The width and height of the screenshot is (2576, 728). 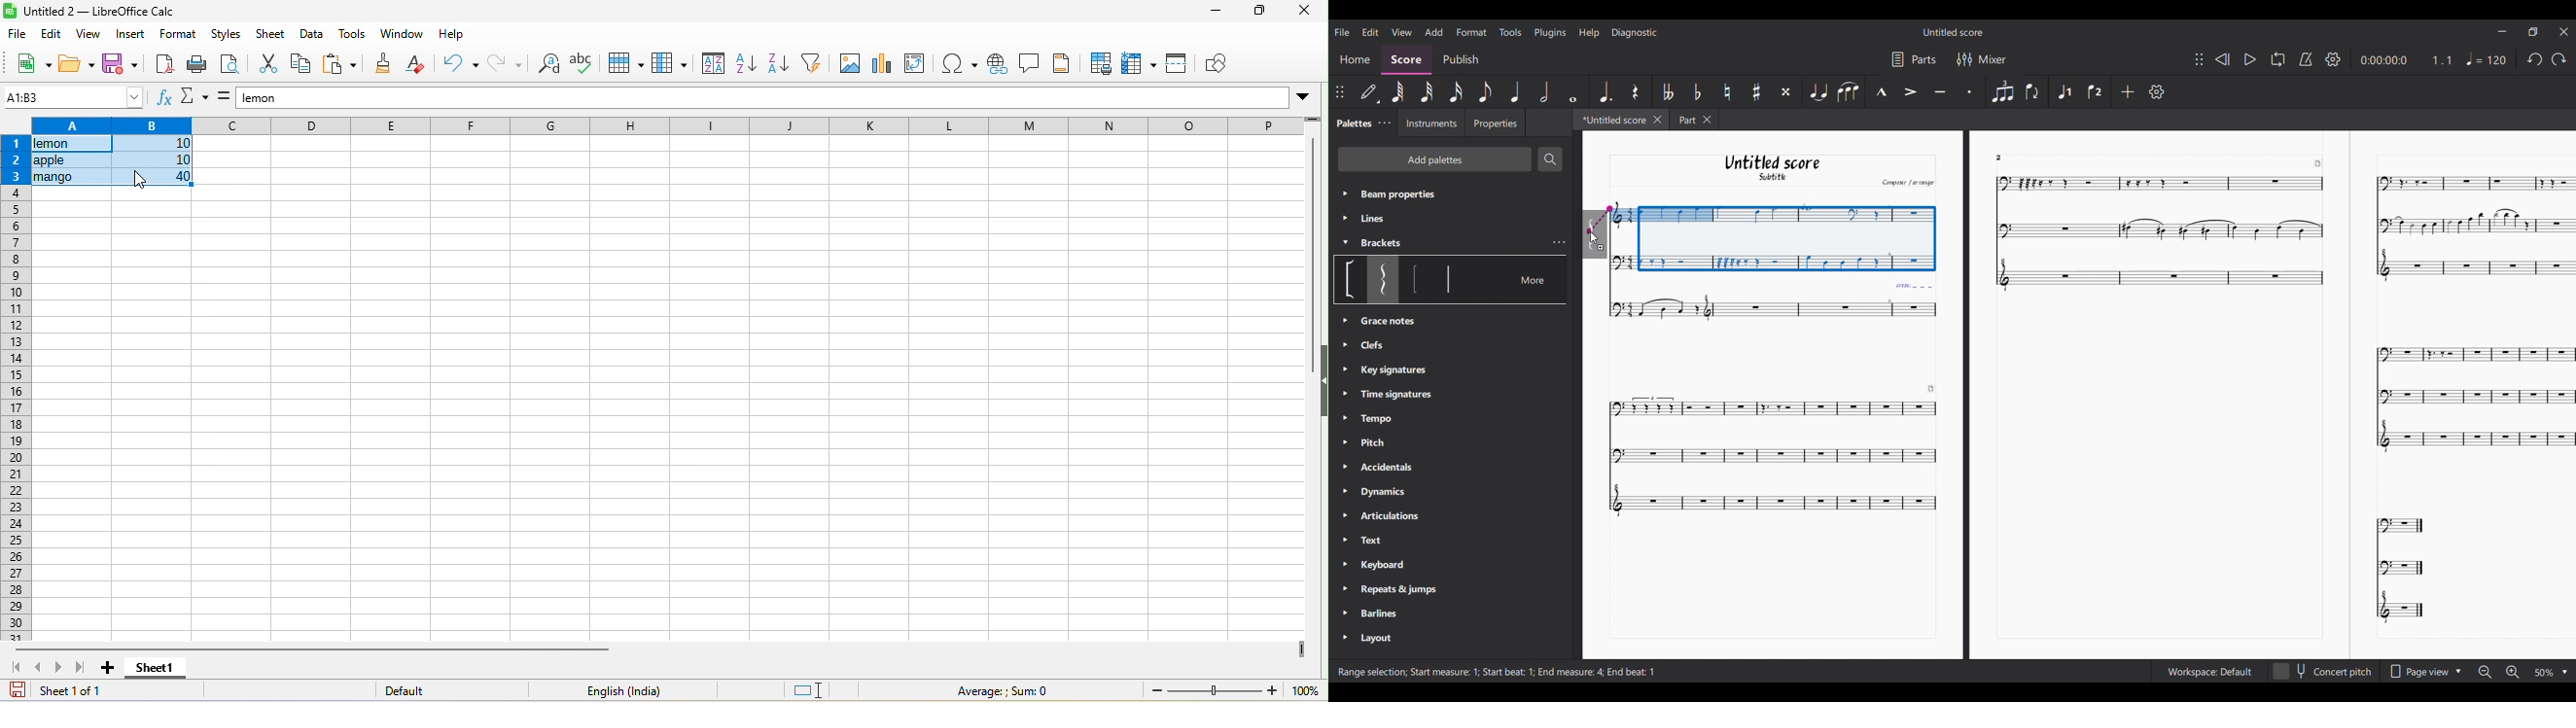 I want to click on Plugins, so click(x=1551, y=32).